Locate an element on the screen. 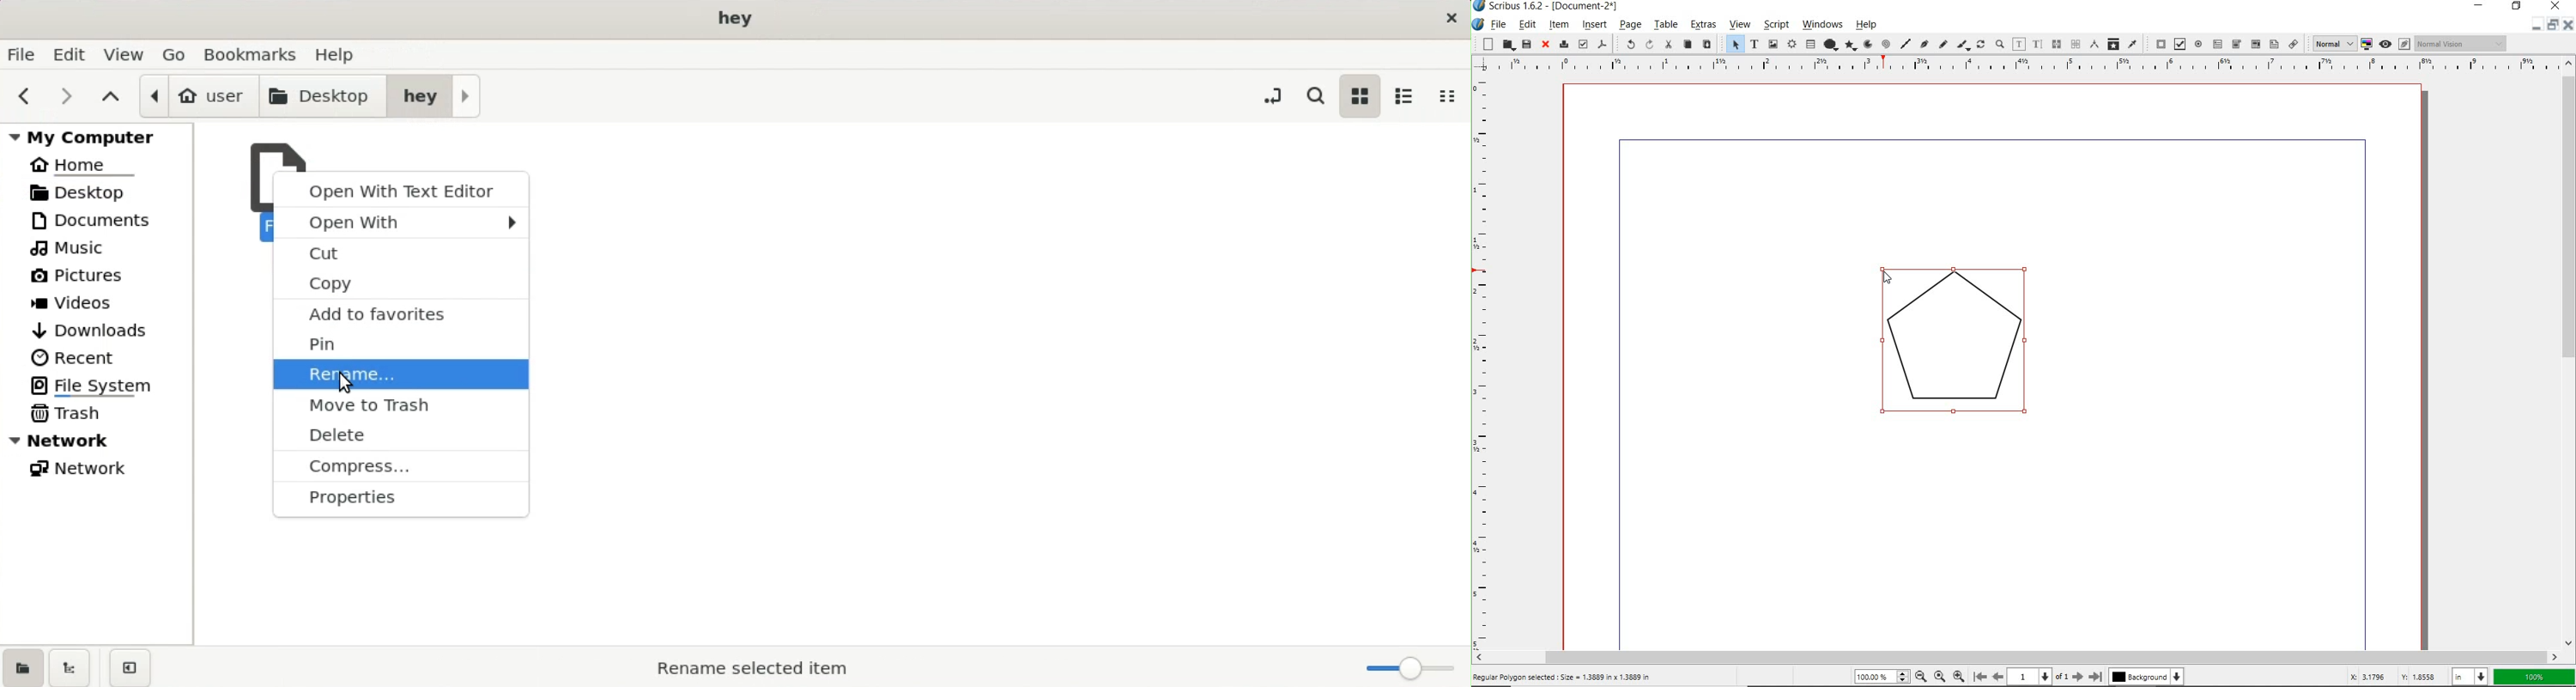 The height and width of the screenshot is (700, 2576). undo is located at coordinates (1626, 44).